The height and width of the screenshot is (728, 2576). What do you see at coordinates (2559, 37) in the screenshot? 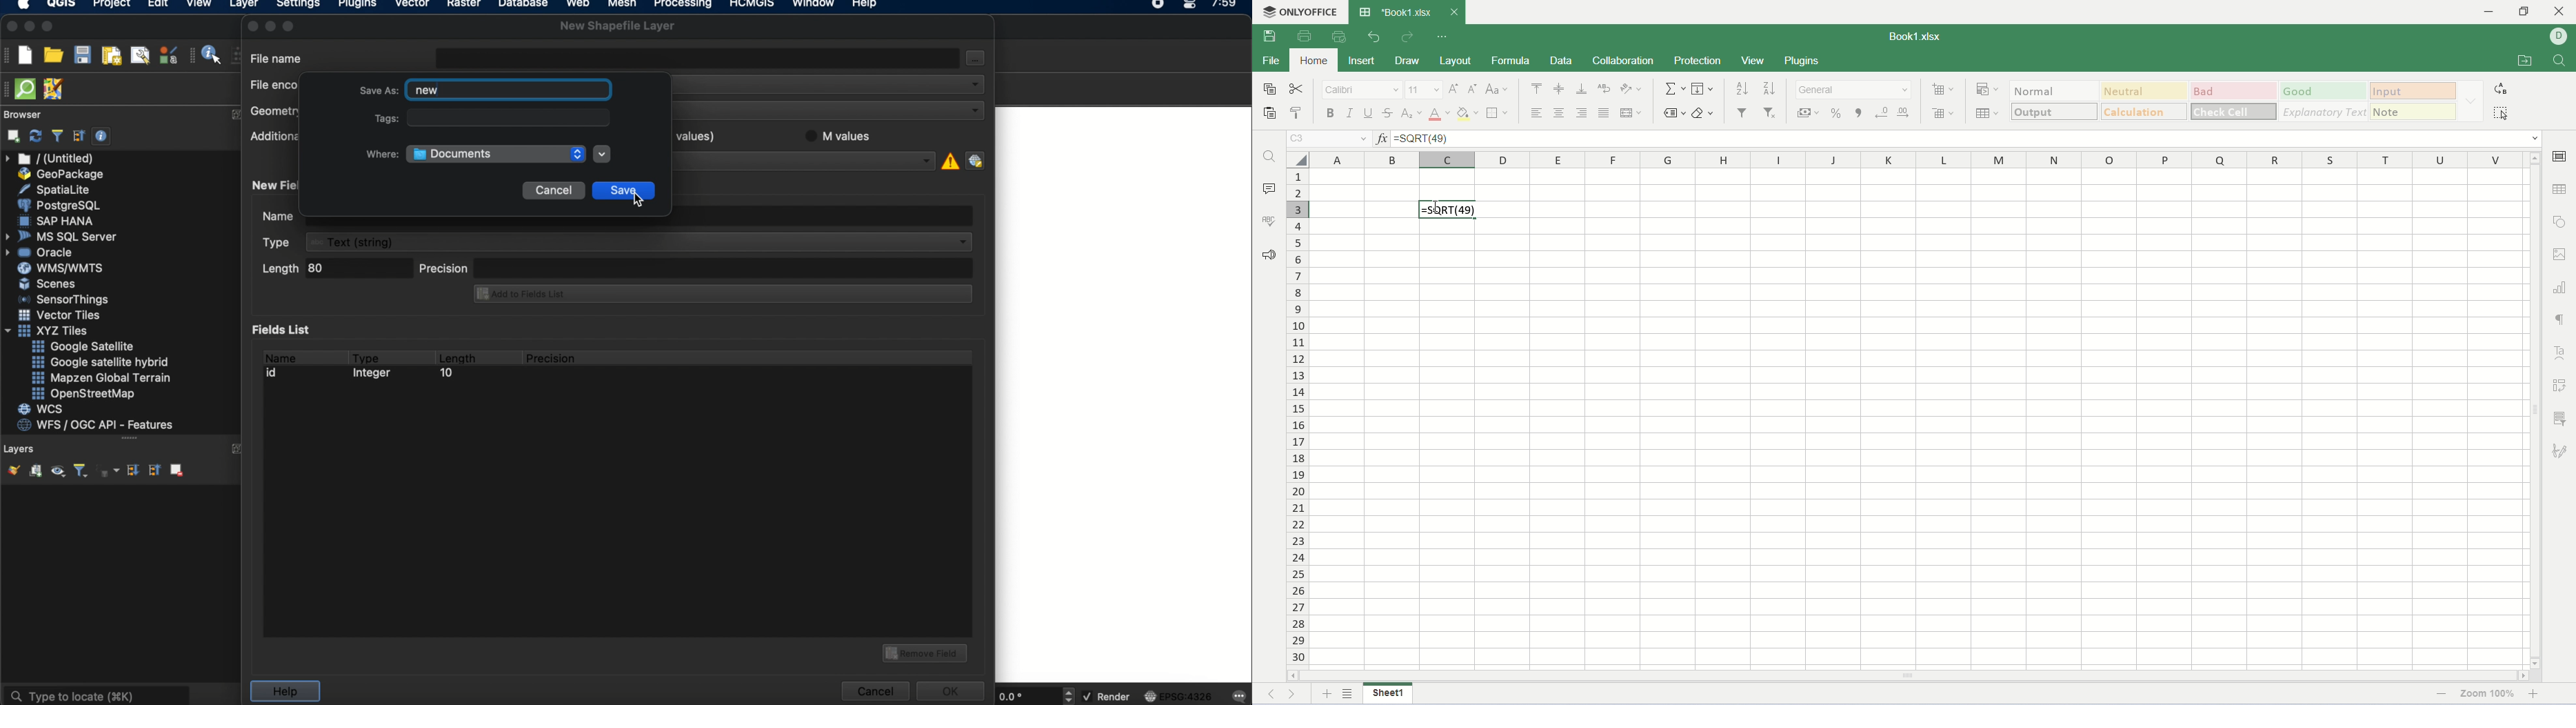
I see `username` at bounding box center [2559, 37].